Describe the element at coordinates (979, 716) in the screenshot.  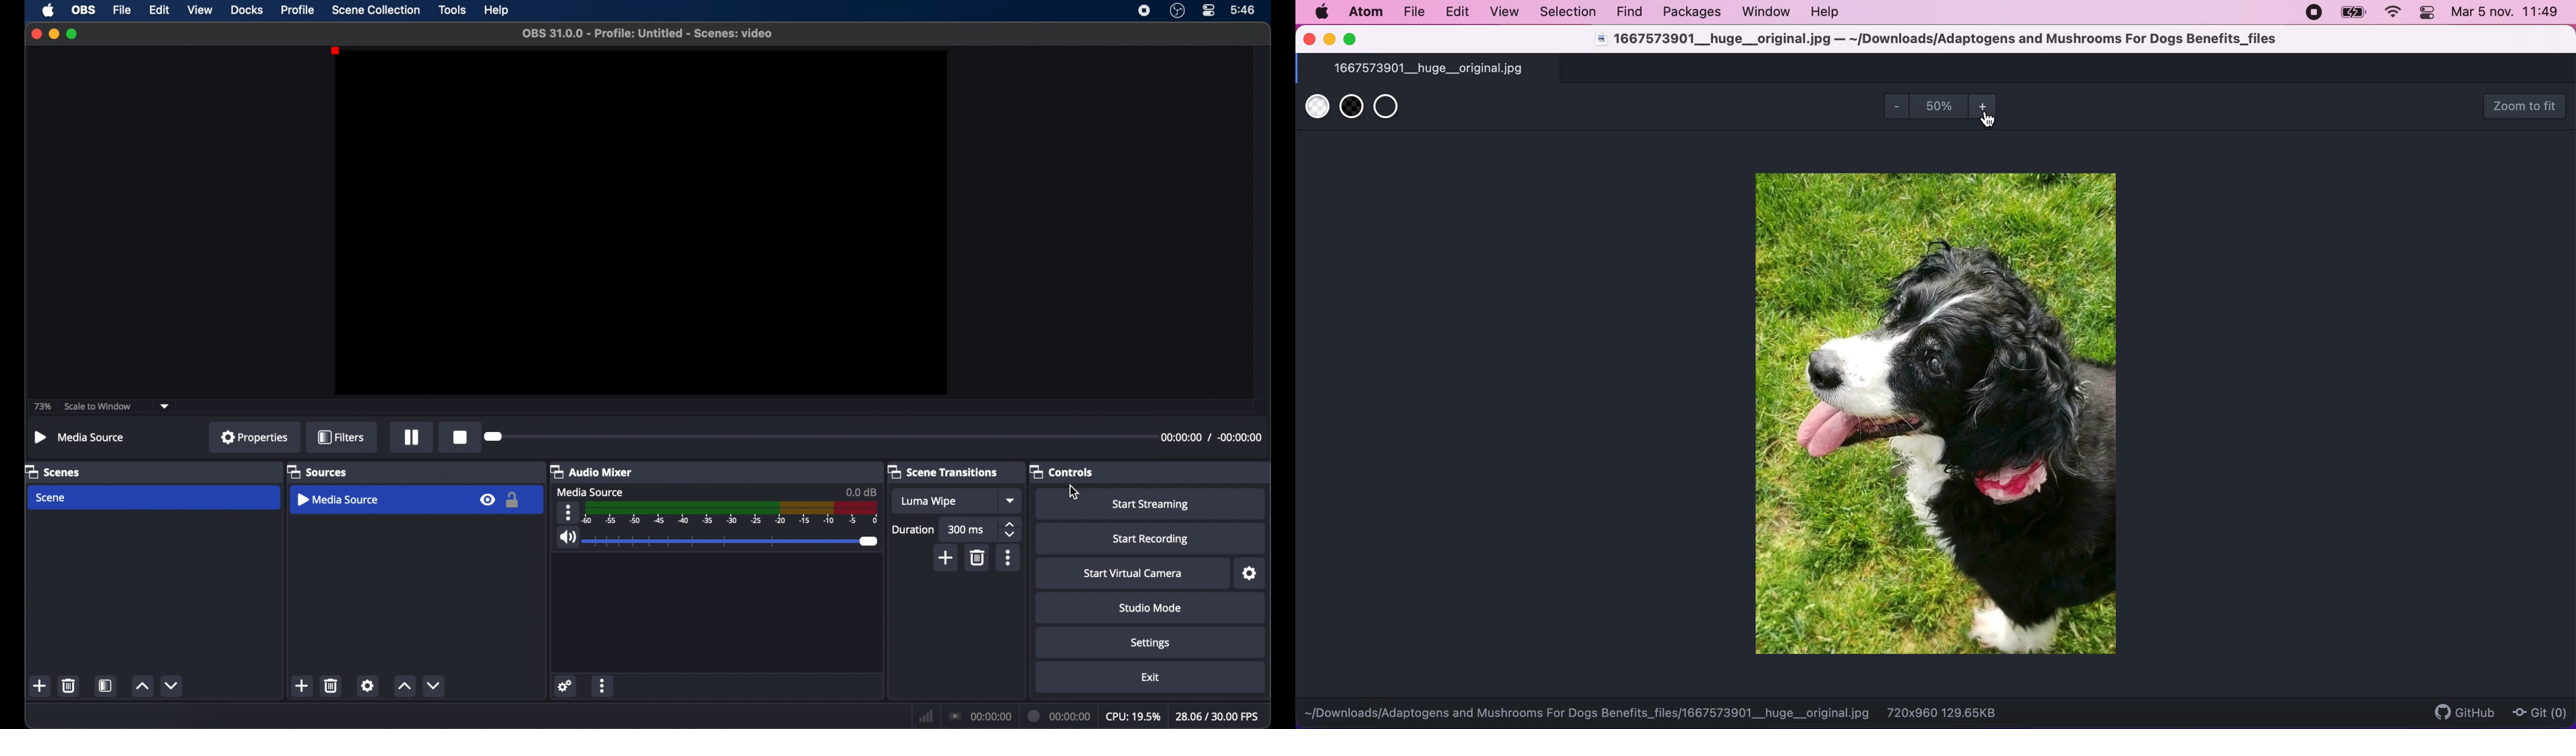
I see `connection` at that location.